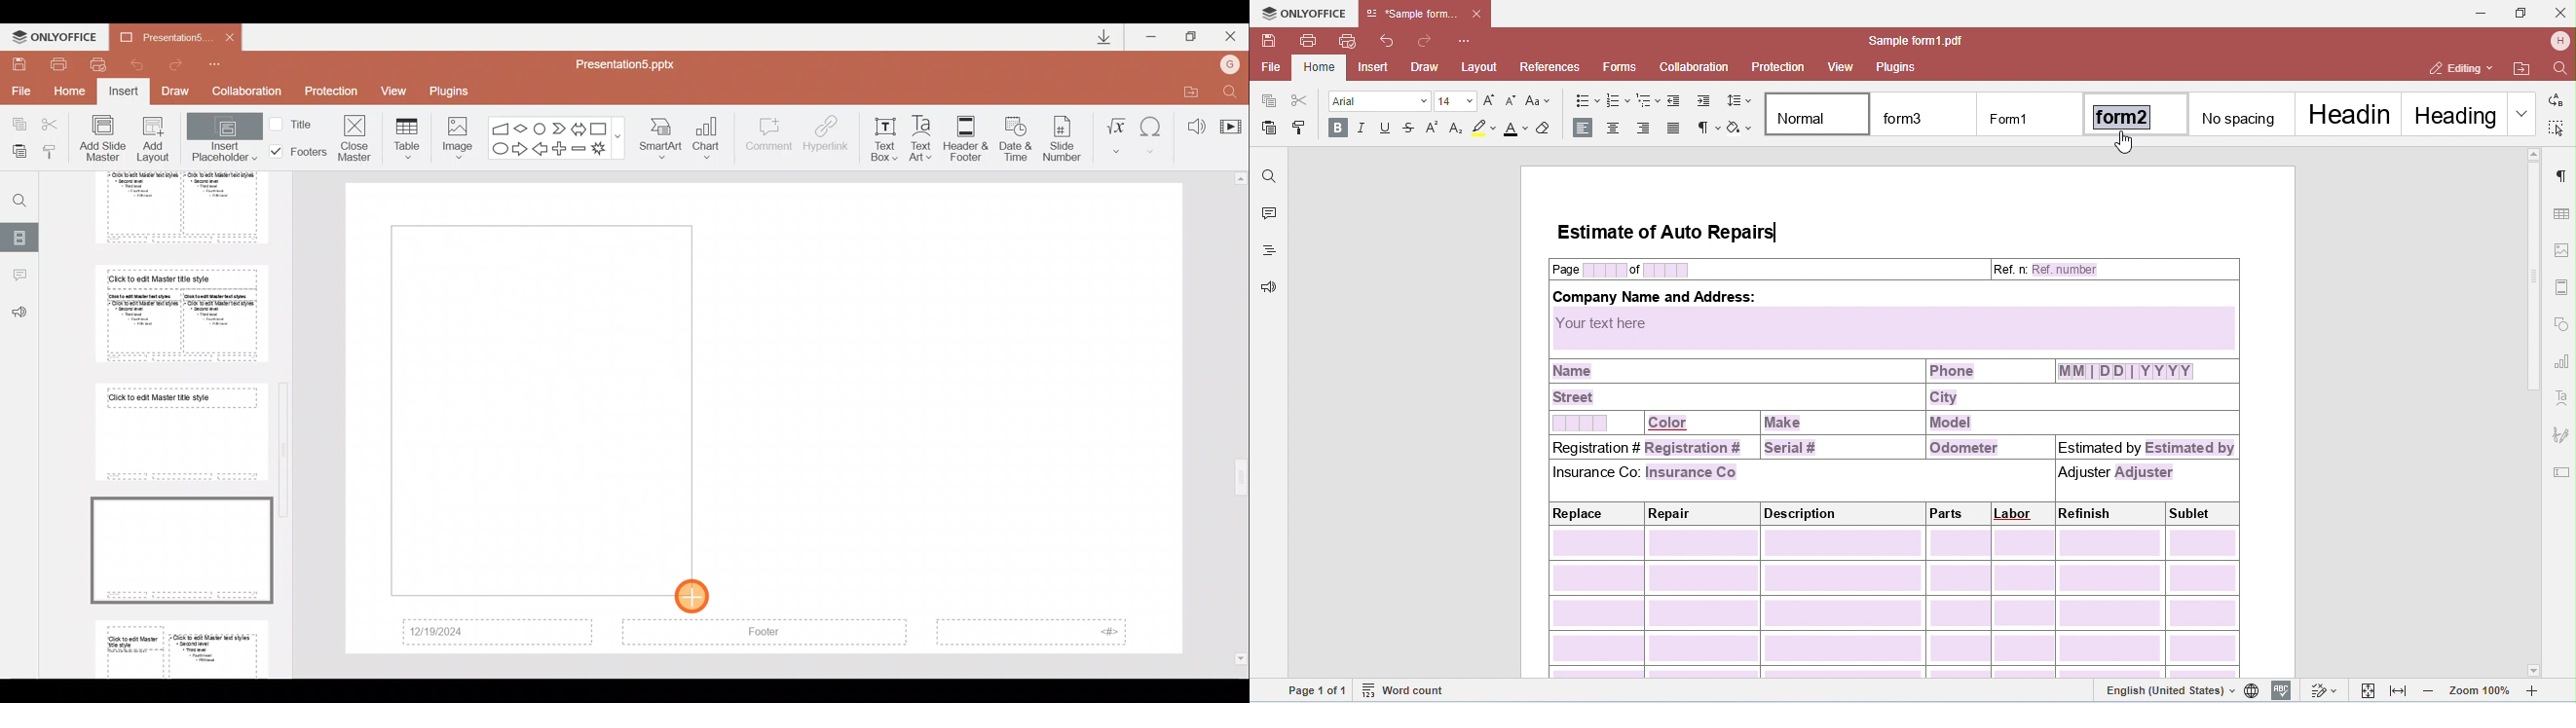 Image resolution: width=2576 pixels, height=728 pixels. Describe the element at coordinates (697, 593) in the screenshot. I see `Cursor on placeholder` at that location.